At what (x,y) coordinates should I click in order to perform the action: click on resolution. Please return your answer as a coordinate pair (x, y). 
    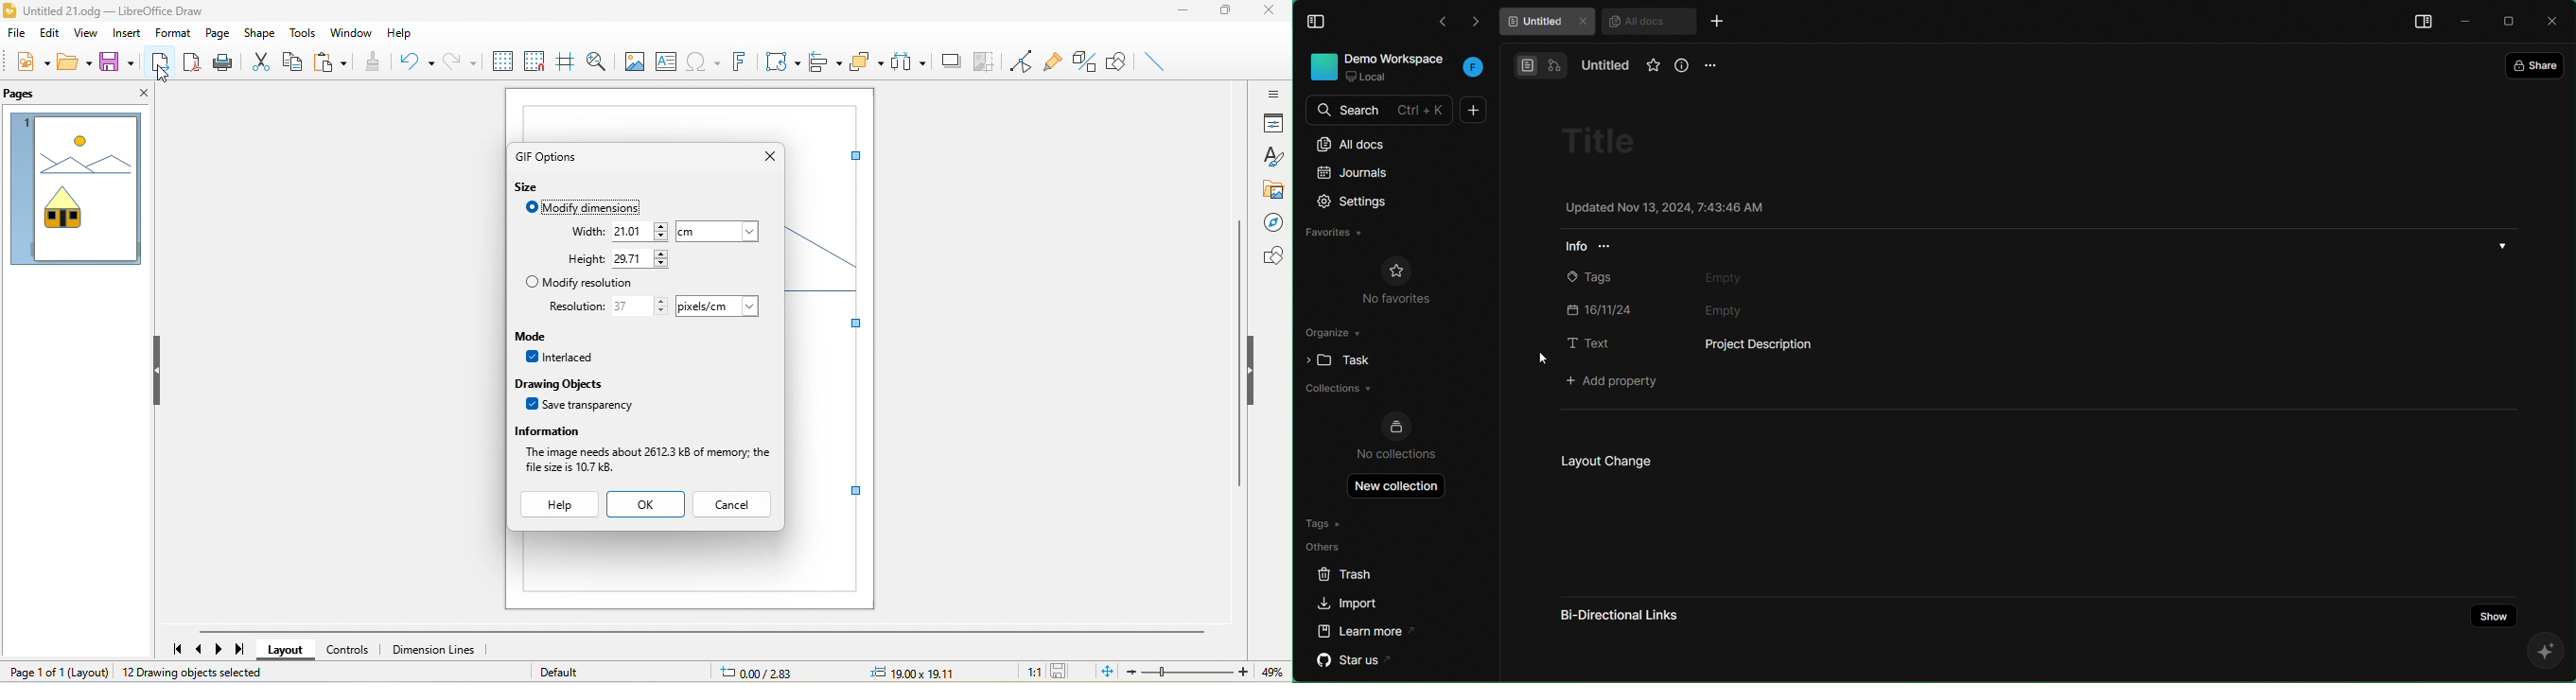
    Looking at the image, I should click on (573, 308).